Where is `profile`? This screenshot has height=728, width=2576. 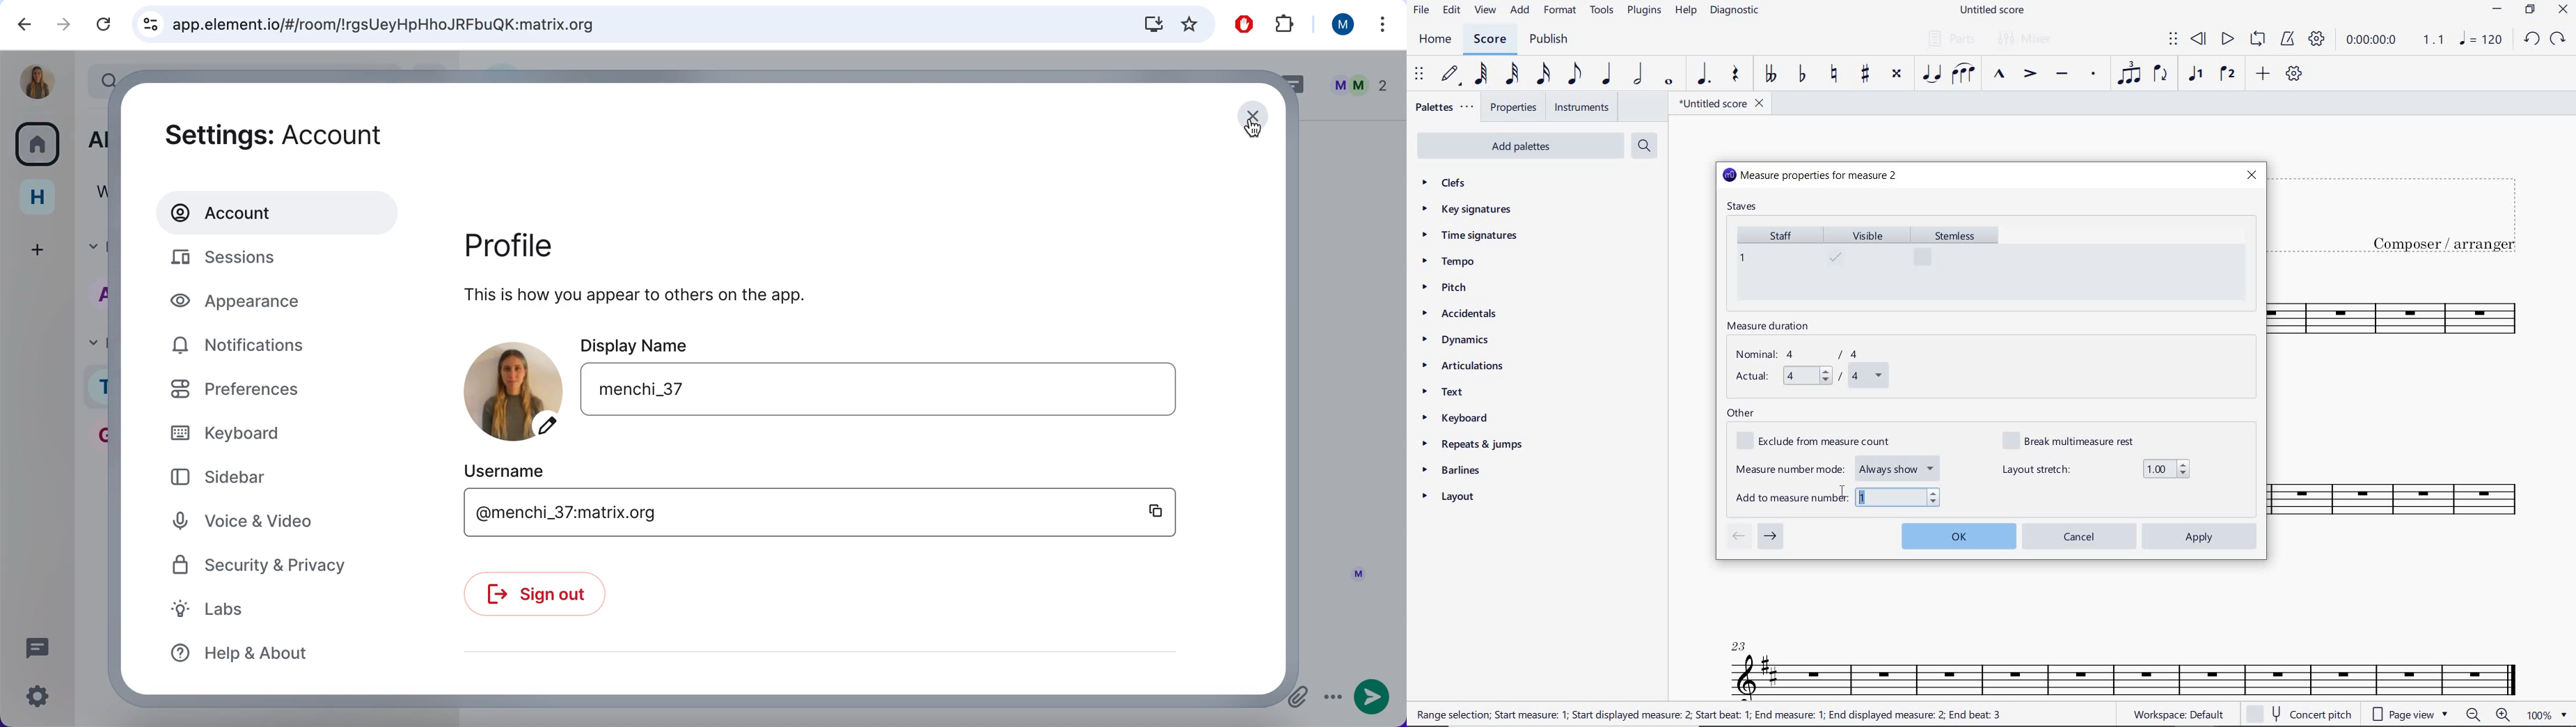
profile is located at coordinates (549, 247).